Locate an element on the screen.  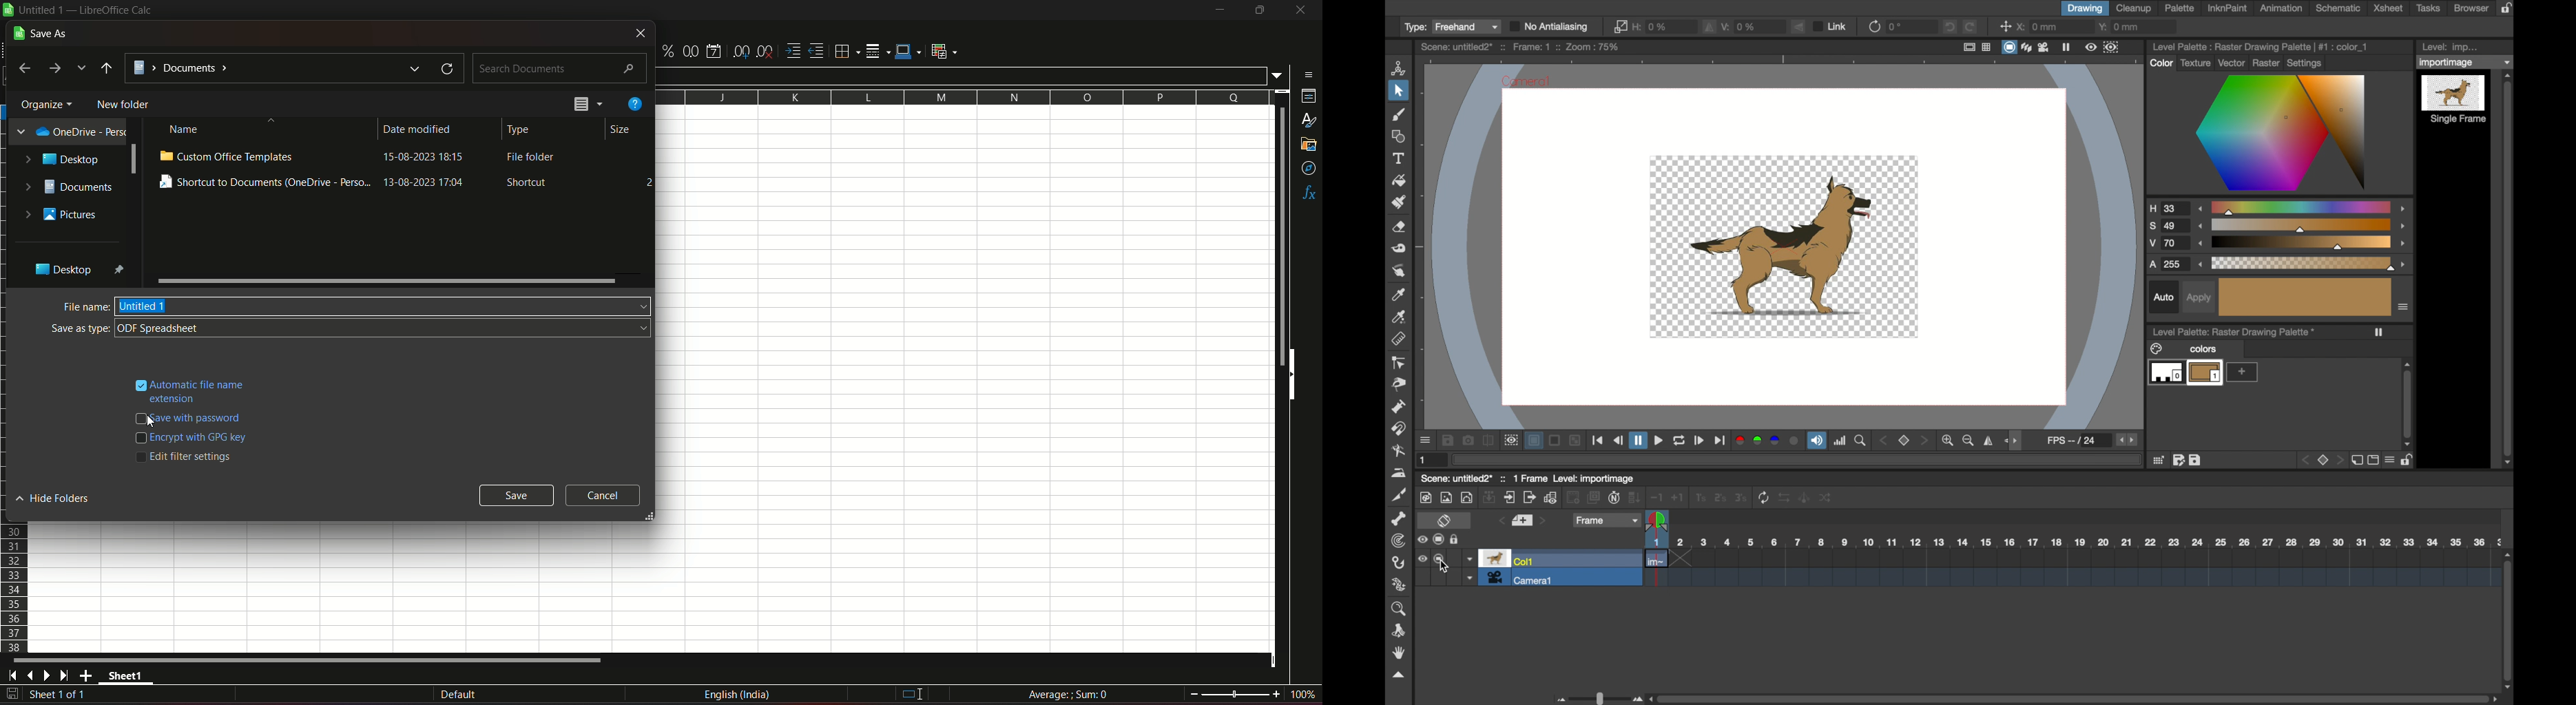
save with password is located at coordinates (200, 419).